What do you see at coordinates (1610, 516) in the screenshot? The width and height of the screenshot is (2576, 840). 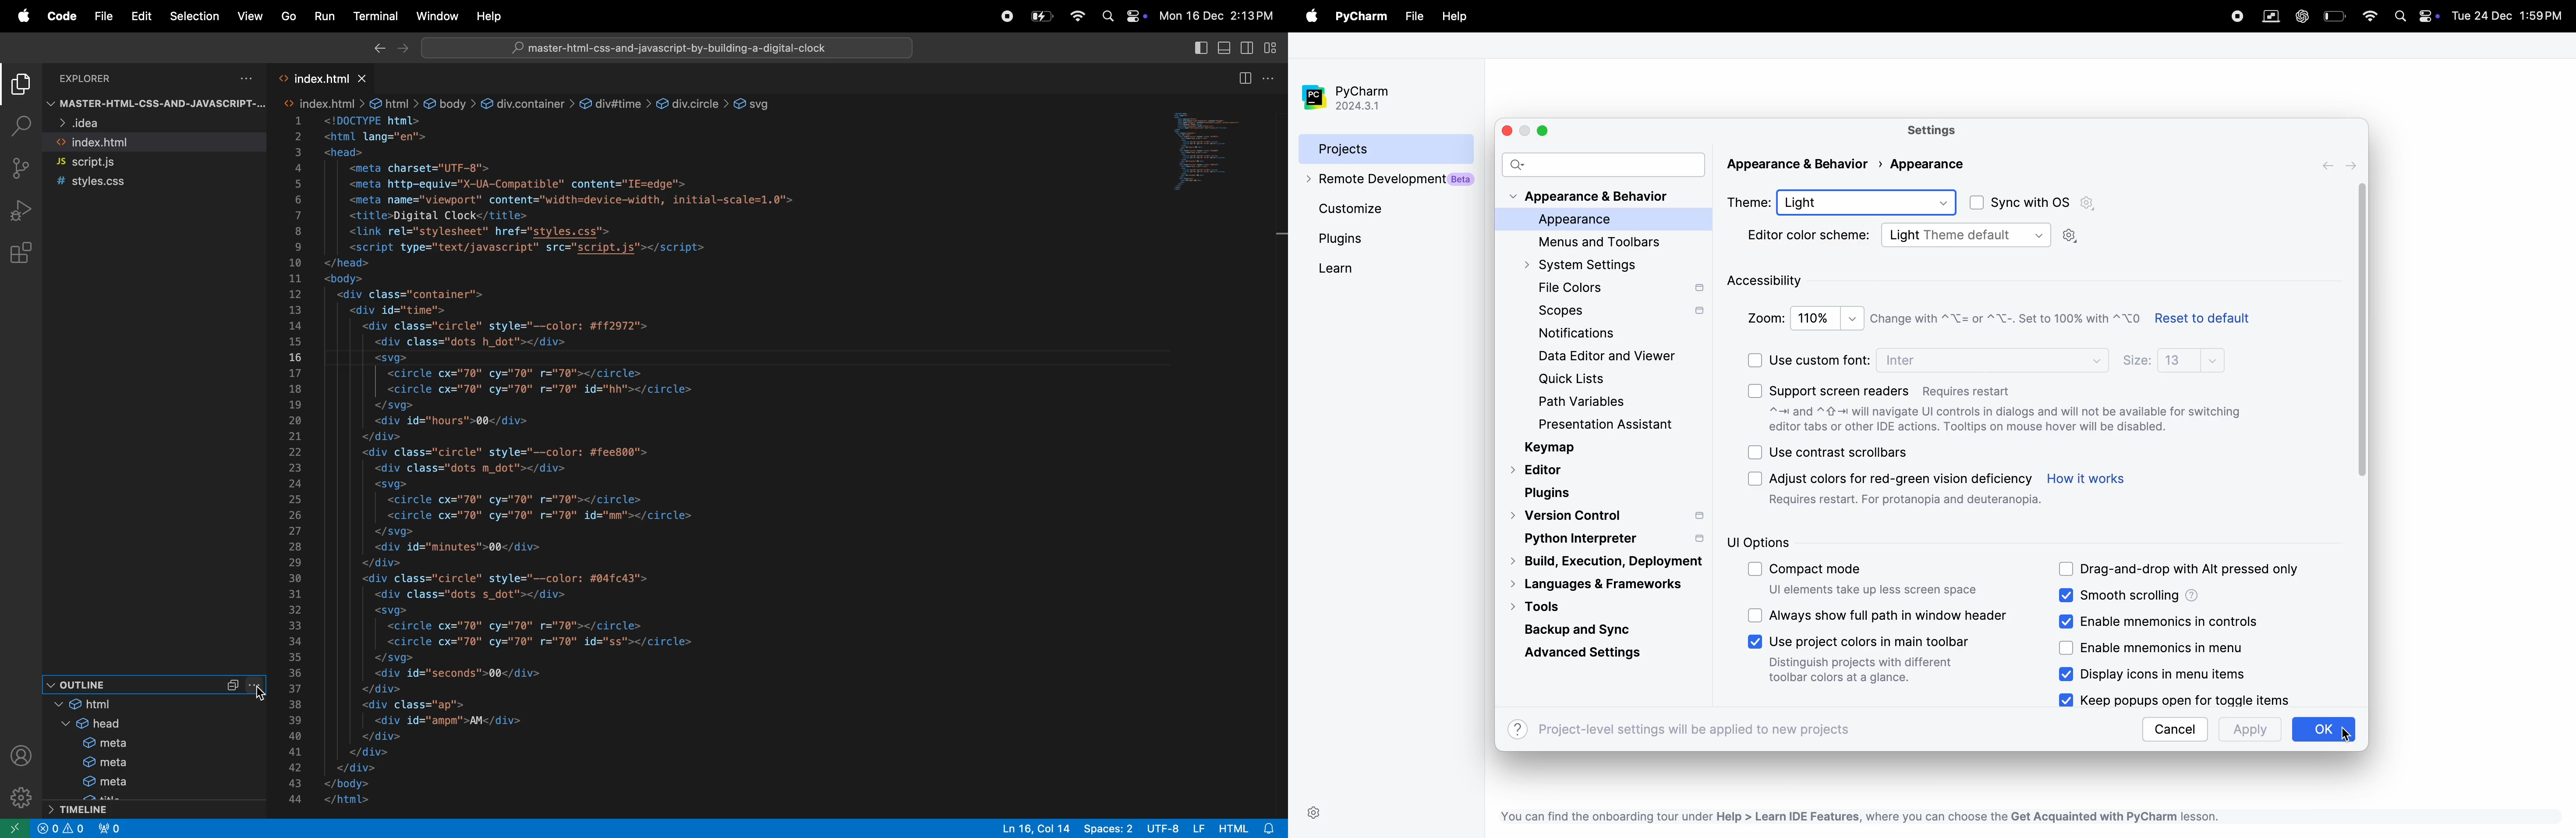 I see `version controls` at bounding box center [1610, 516].